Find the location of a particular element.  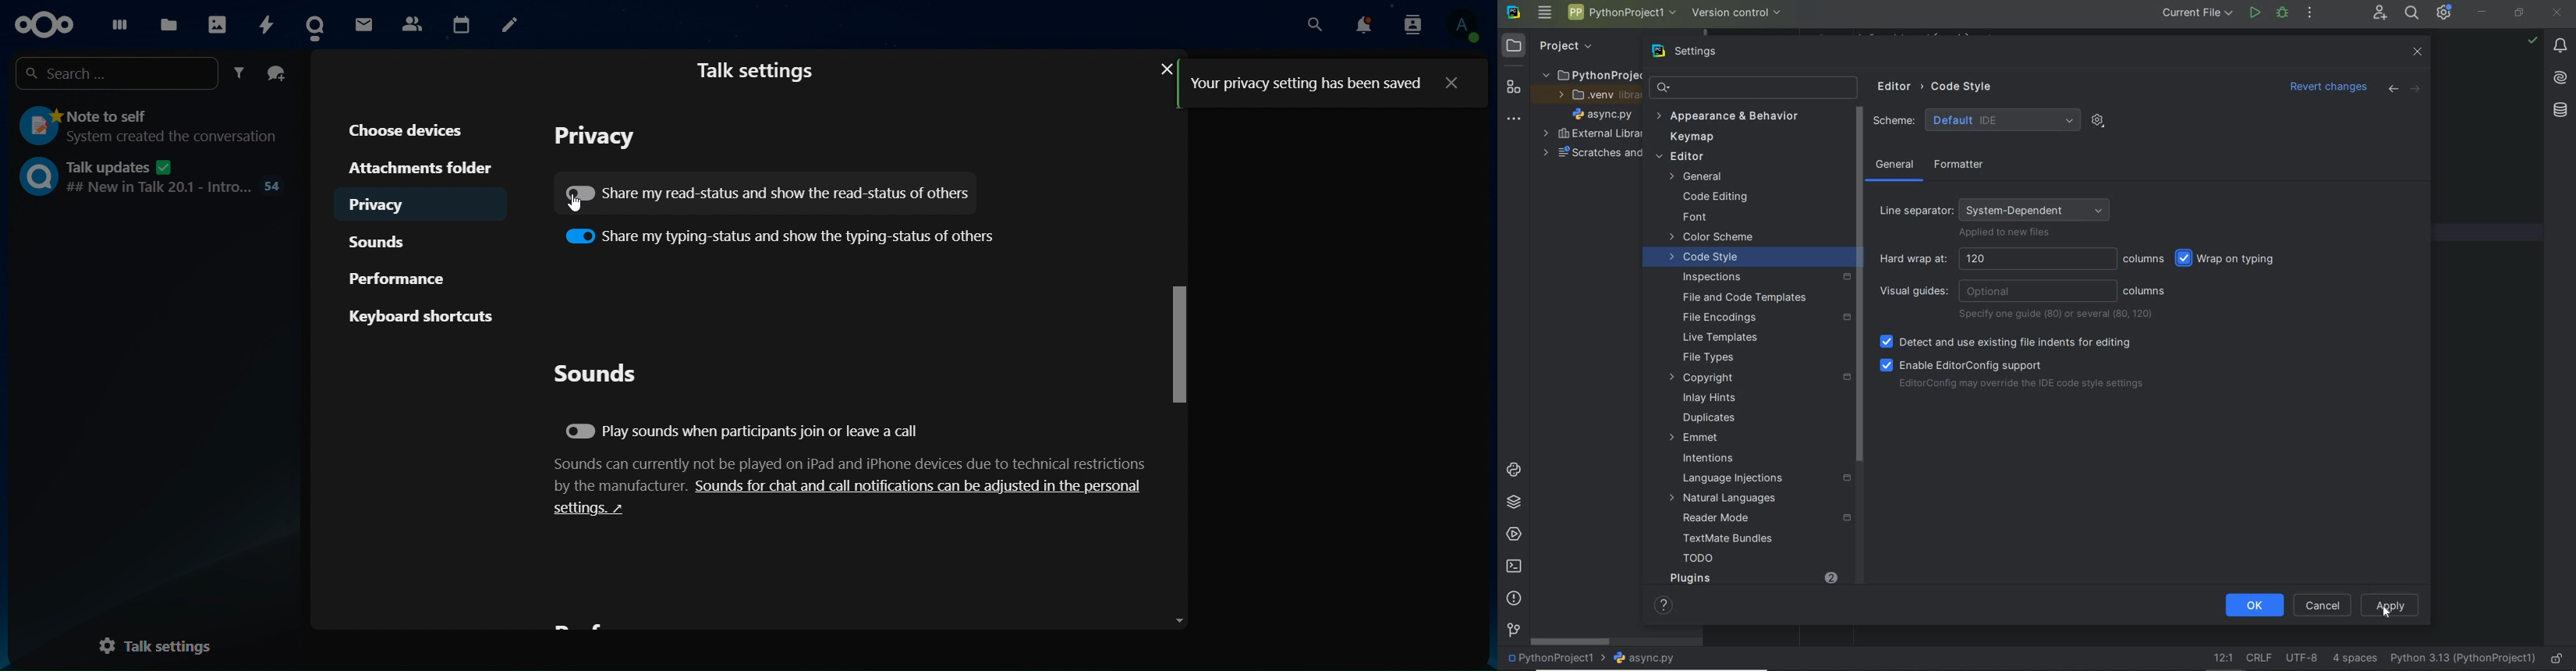

dashboard is located at coordinates (117, 24).